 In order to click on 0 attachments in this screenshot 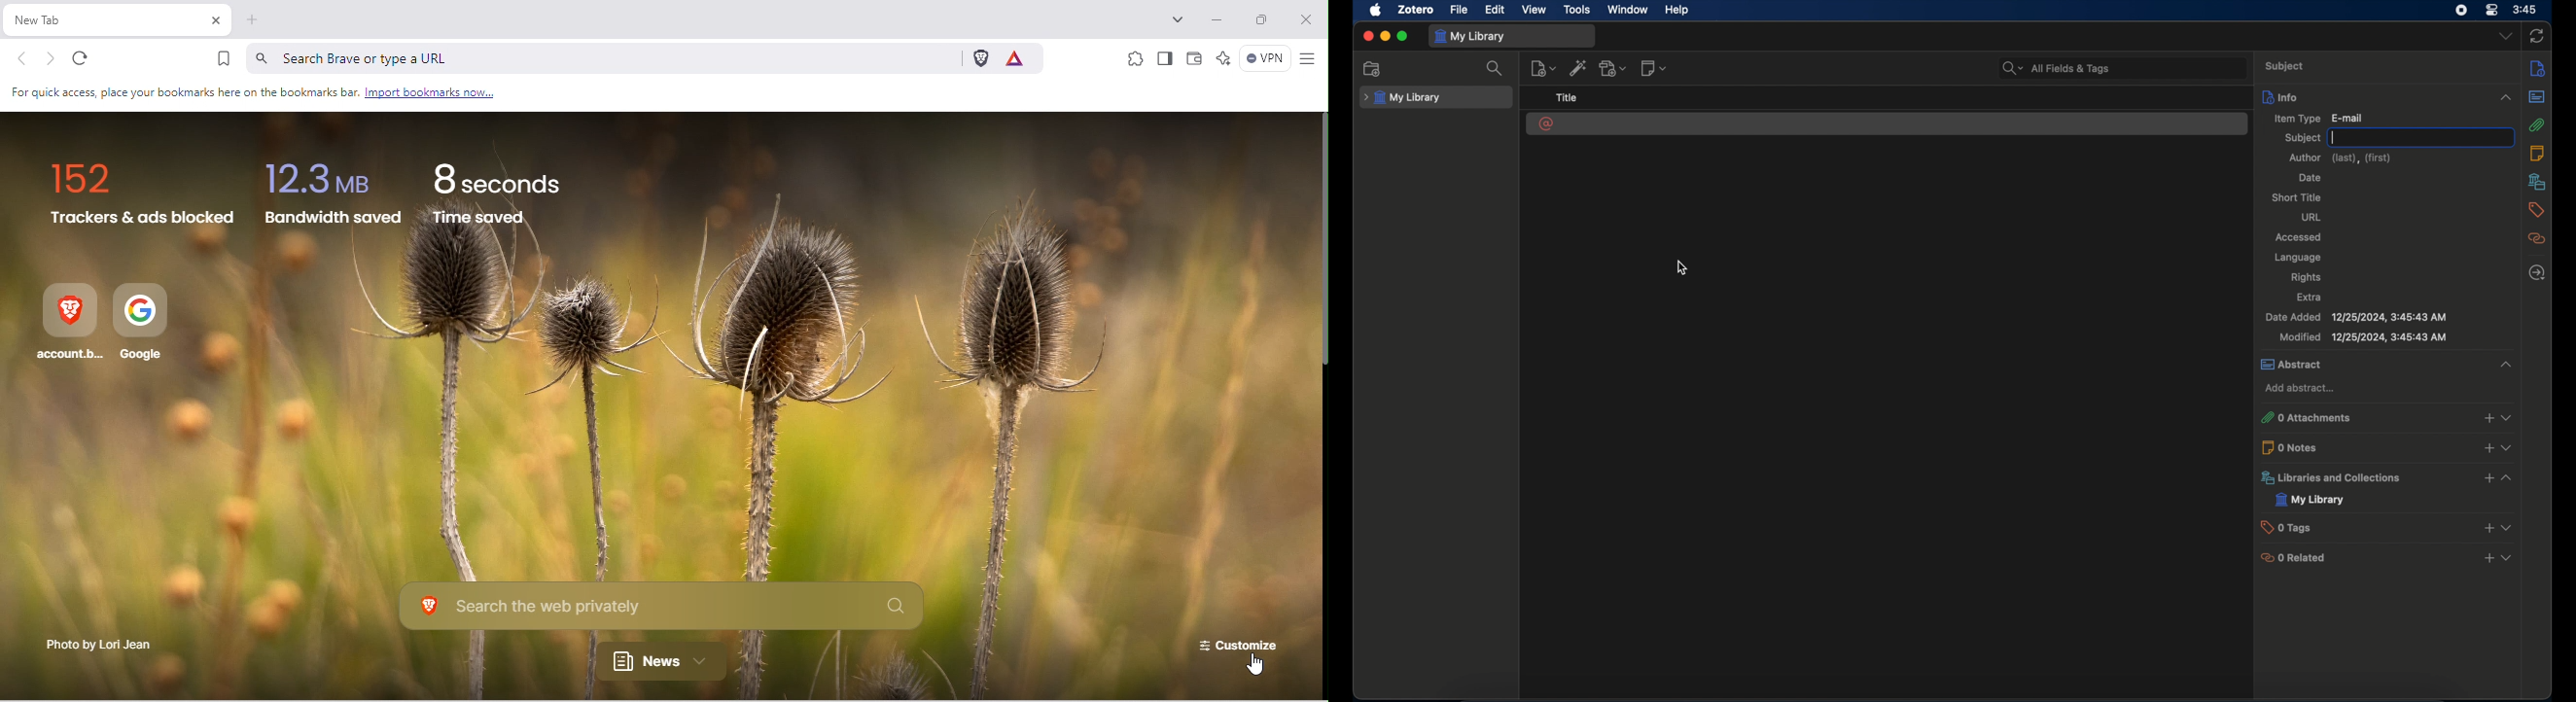, I will do `click(2389, 417)`.